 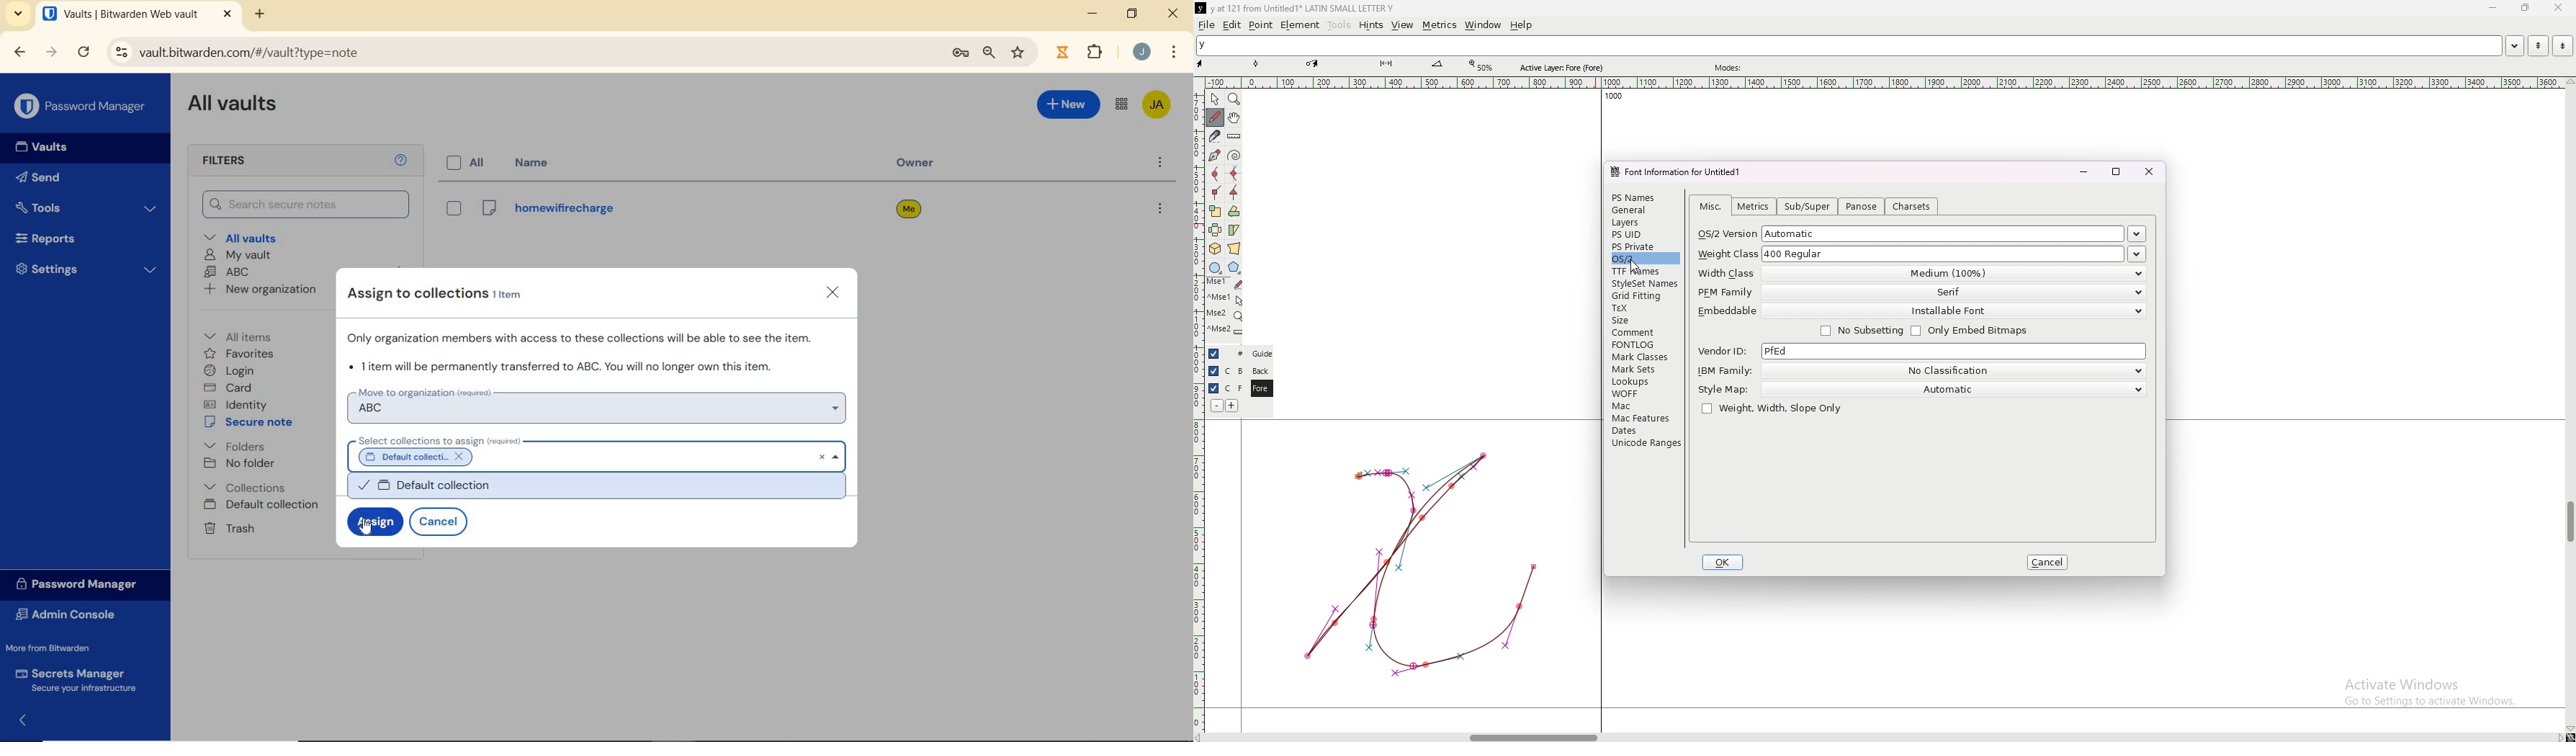 What do you see at coordinates (2150, 171) in the screenshot?
I see `close` at bounding box center [2150, 171].